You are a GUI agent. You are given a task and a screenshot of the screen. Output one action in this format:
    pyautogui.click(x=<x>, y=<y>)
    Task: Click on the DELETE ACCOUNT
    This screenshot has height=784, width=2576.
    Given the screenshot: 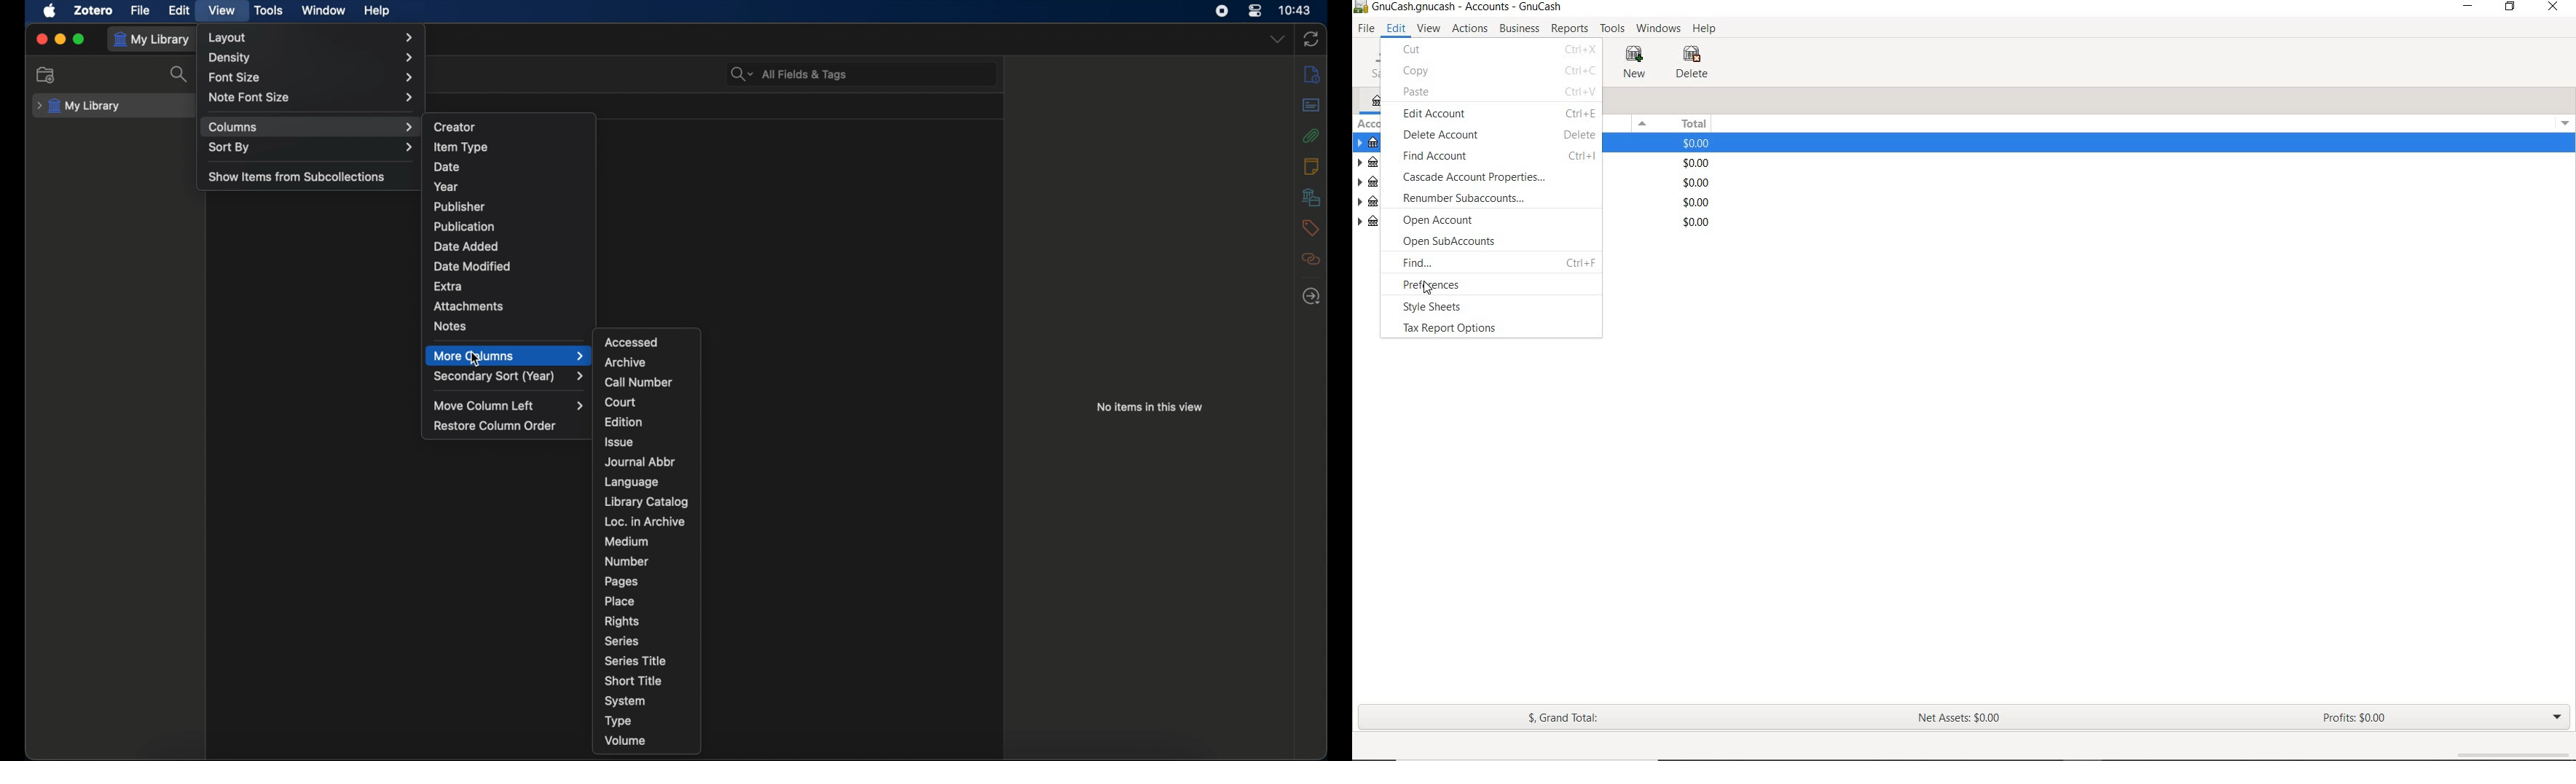 What is the action you would take?
    pyautogui.click(x=1498, y=133)
    